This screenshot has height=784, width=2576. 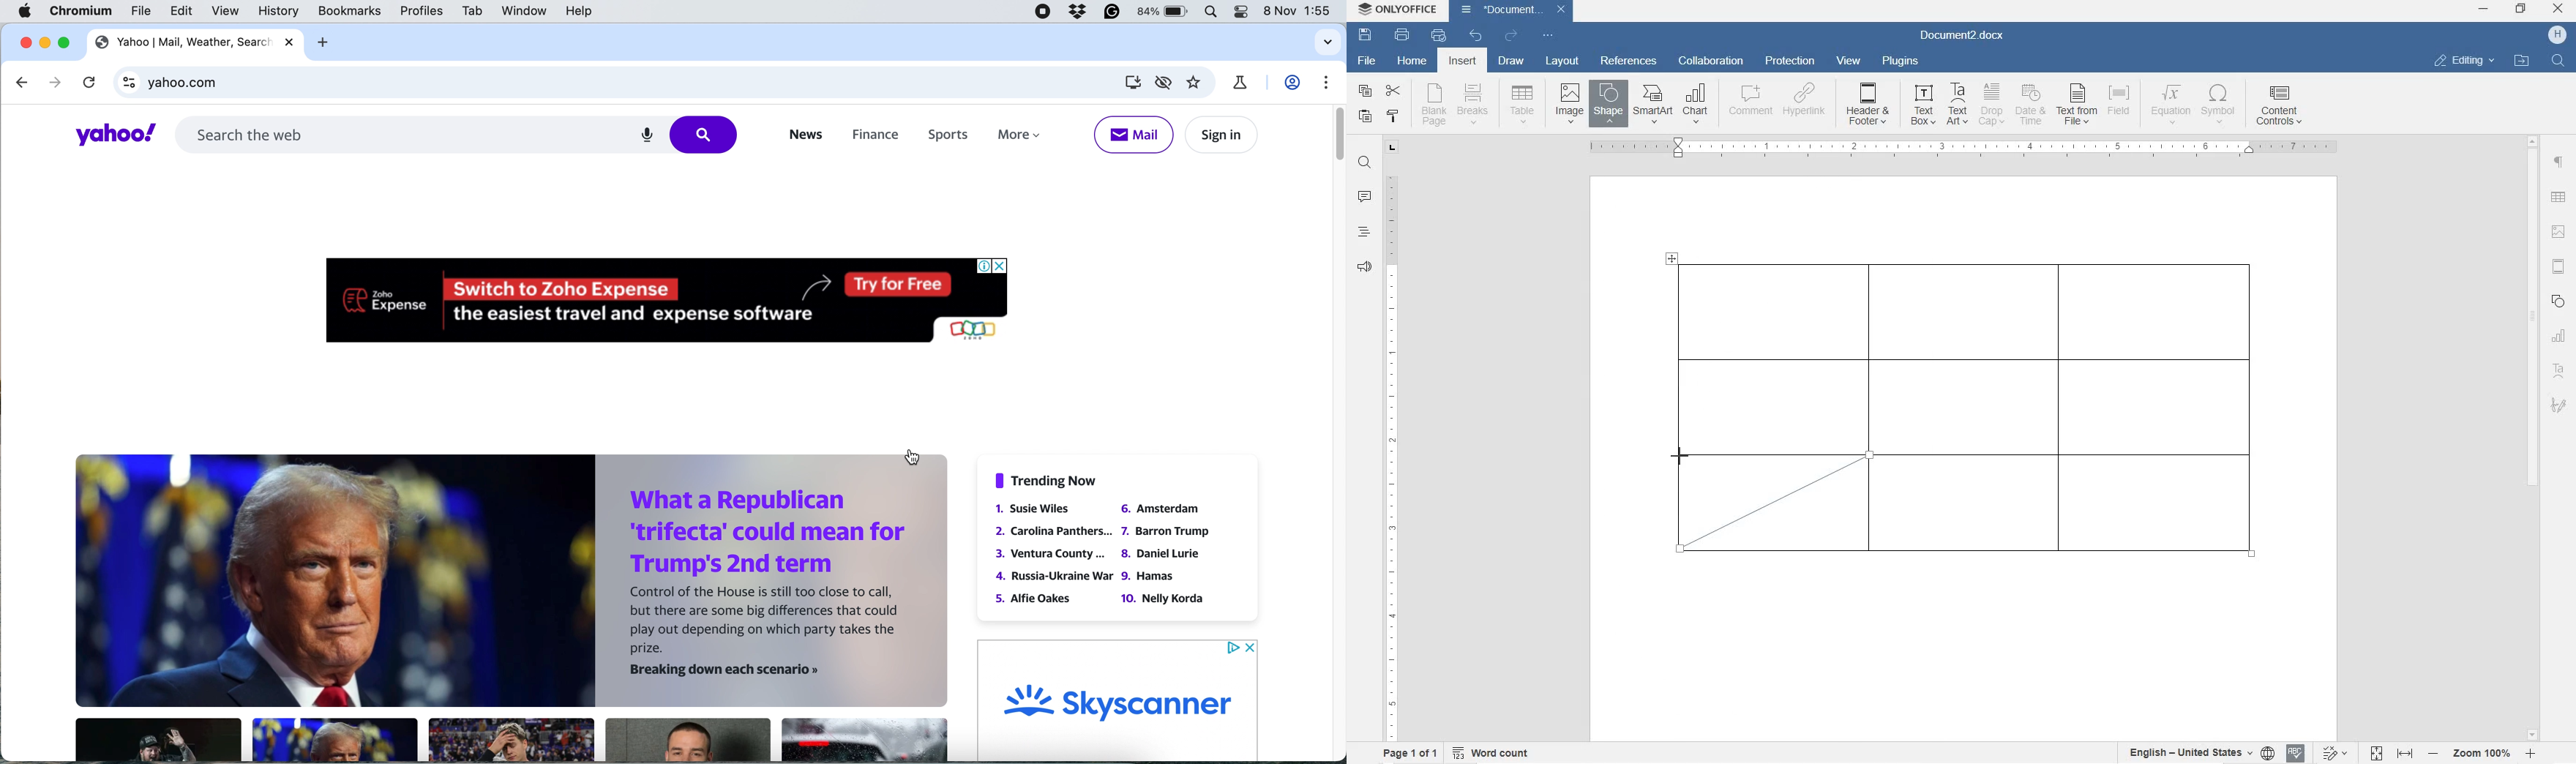 What do you see at coordinates (512, 739) in the screenshot?
I see `News Article ` at bounding box center [512, 739].